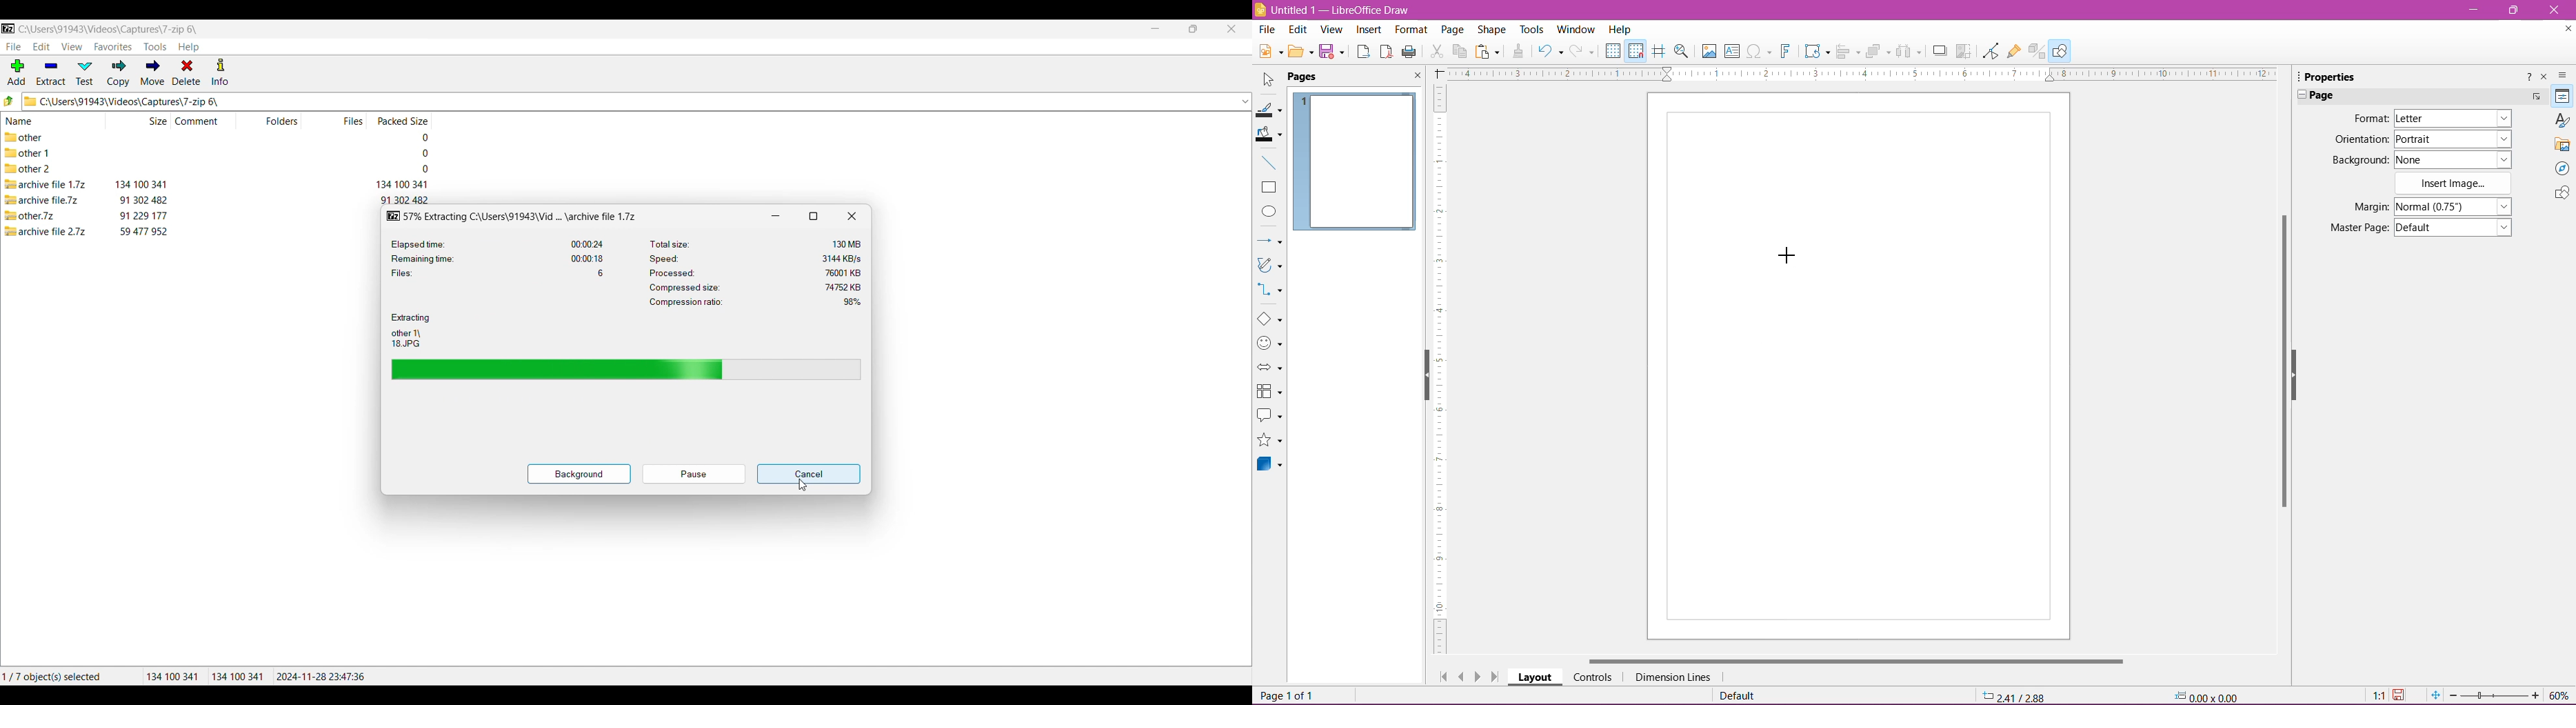  What do you see at coordinates (1334, 10) in the screenshot?
I see `Document Title - Application Name` at bounding box center [1334, 10].